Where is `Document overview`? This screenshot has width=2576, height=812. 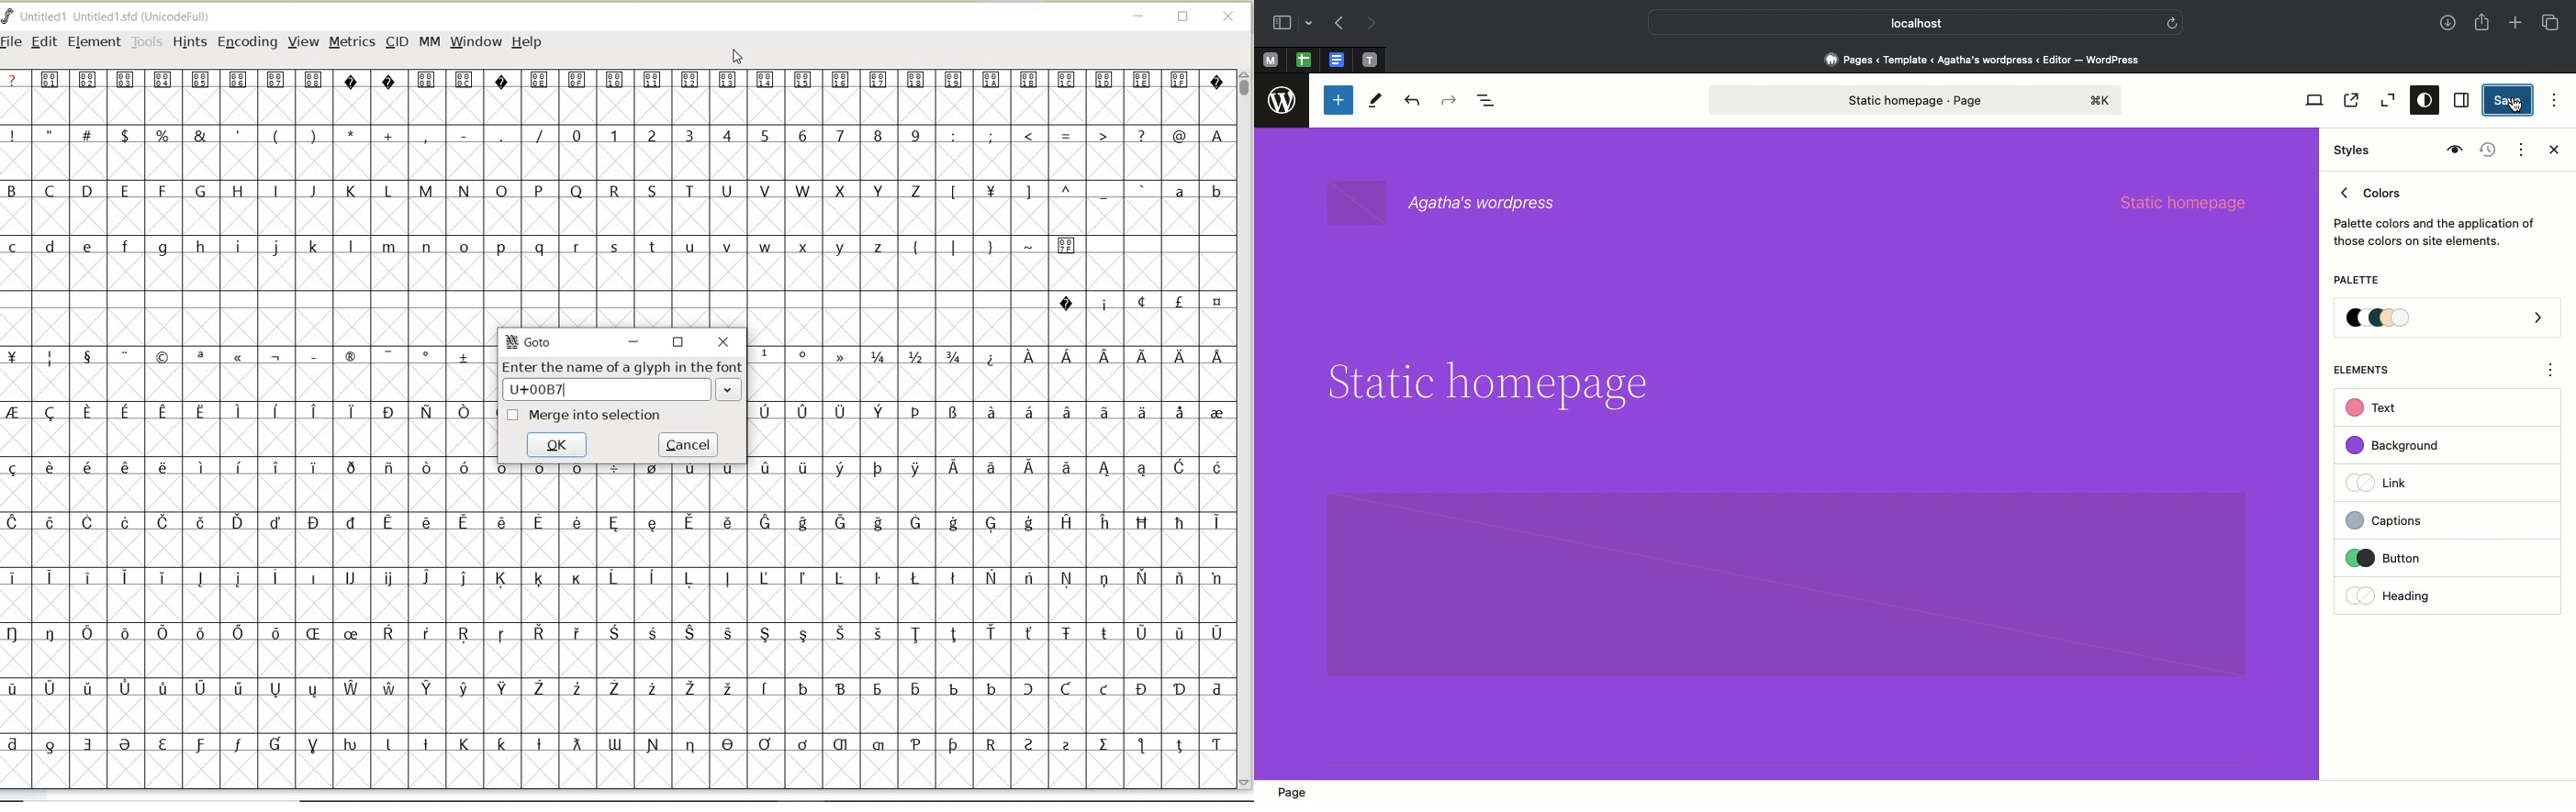 Document overview is located at coordinates (1490, 102).